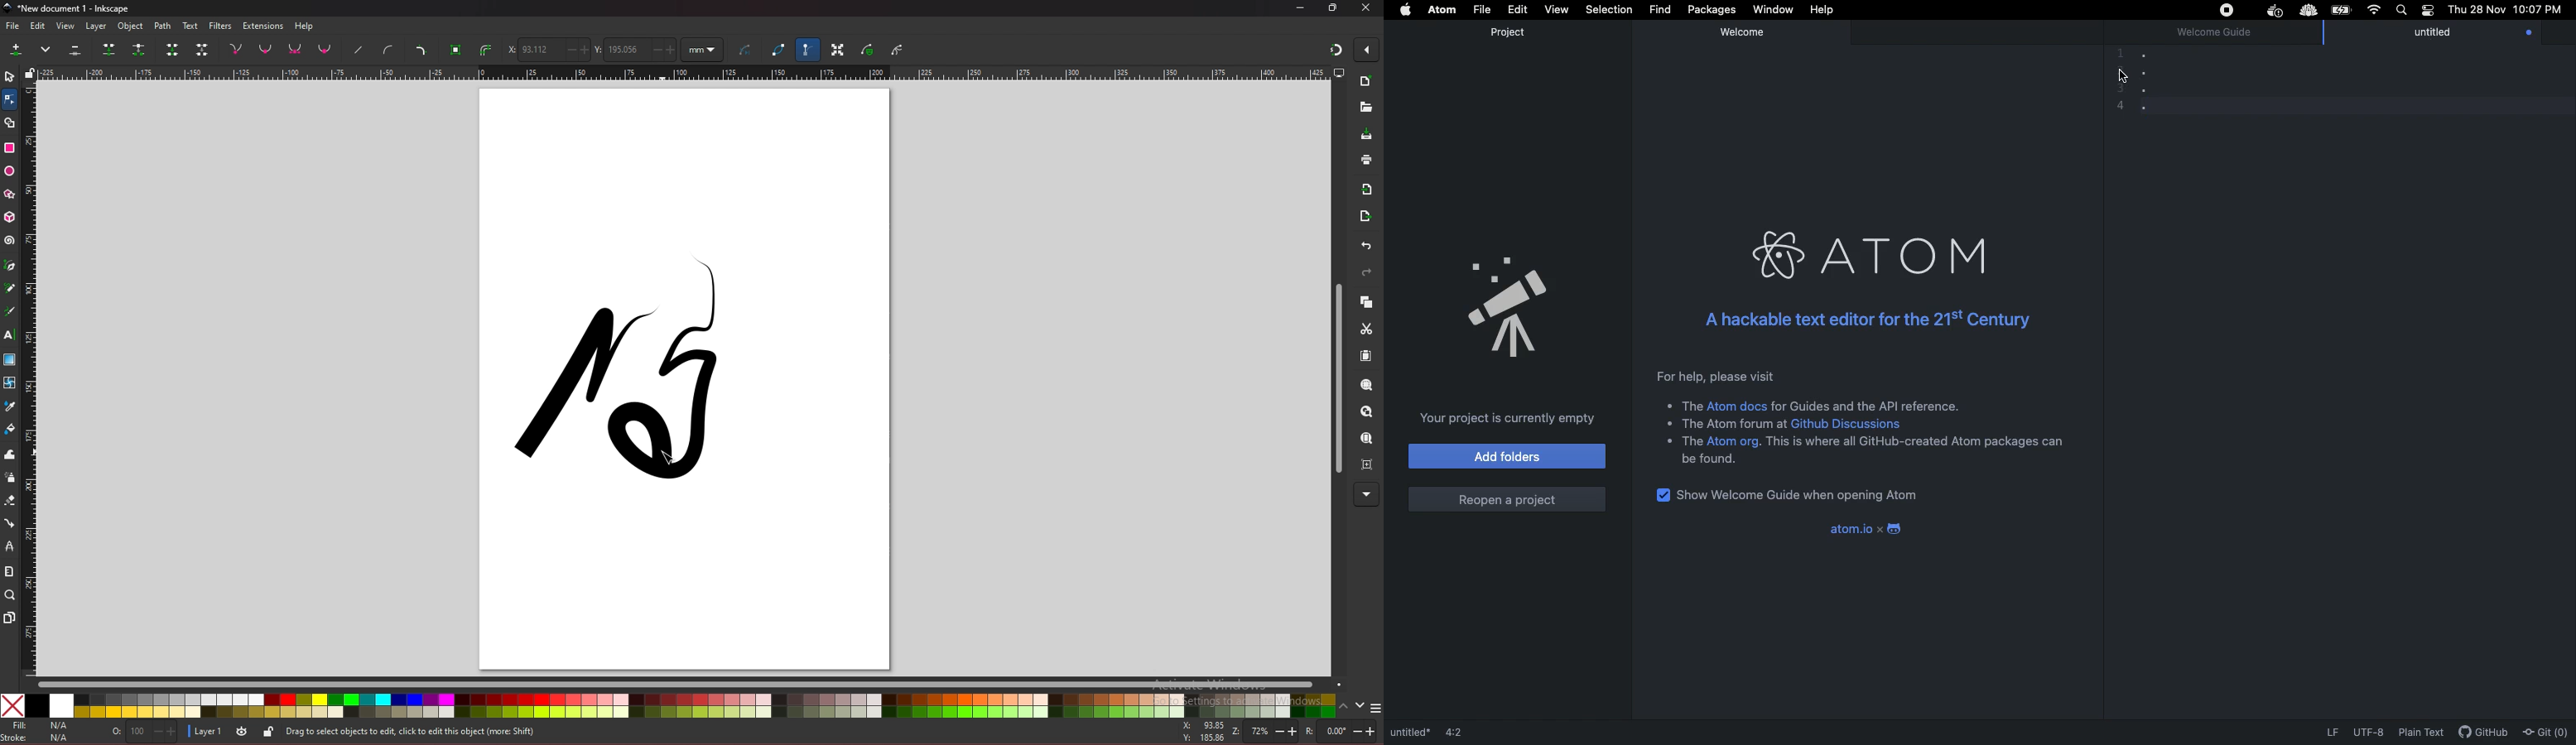 This screenshot has height=756, width=2576. What do you see at coordinates (1806, 495) in the screenshot?
I see `Show welcome guide when opening Atom` at bounding box center [1806, 495].